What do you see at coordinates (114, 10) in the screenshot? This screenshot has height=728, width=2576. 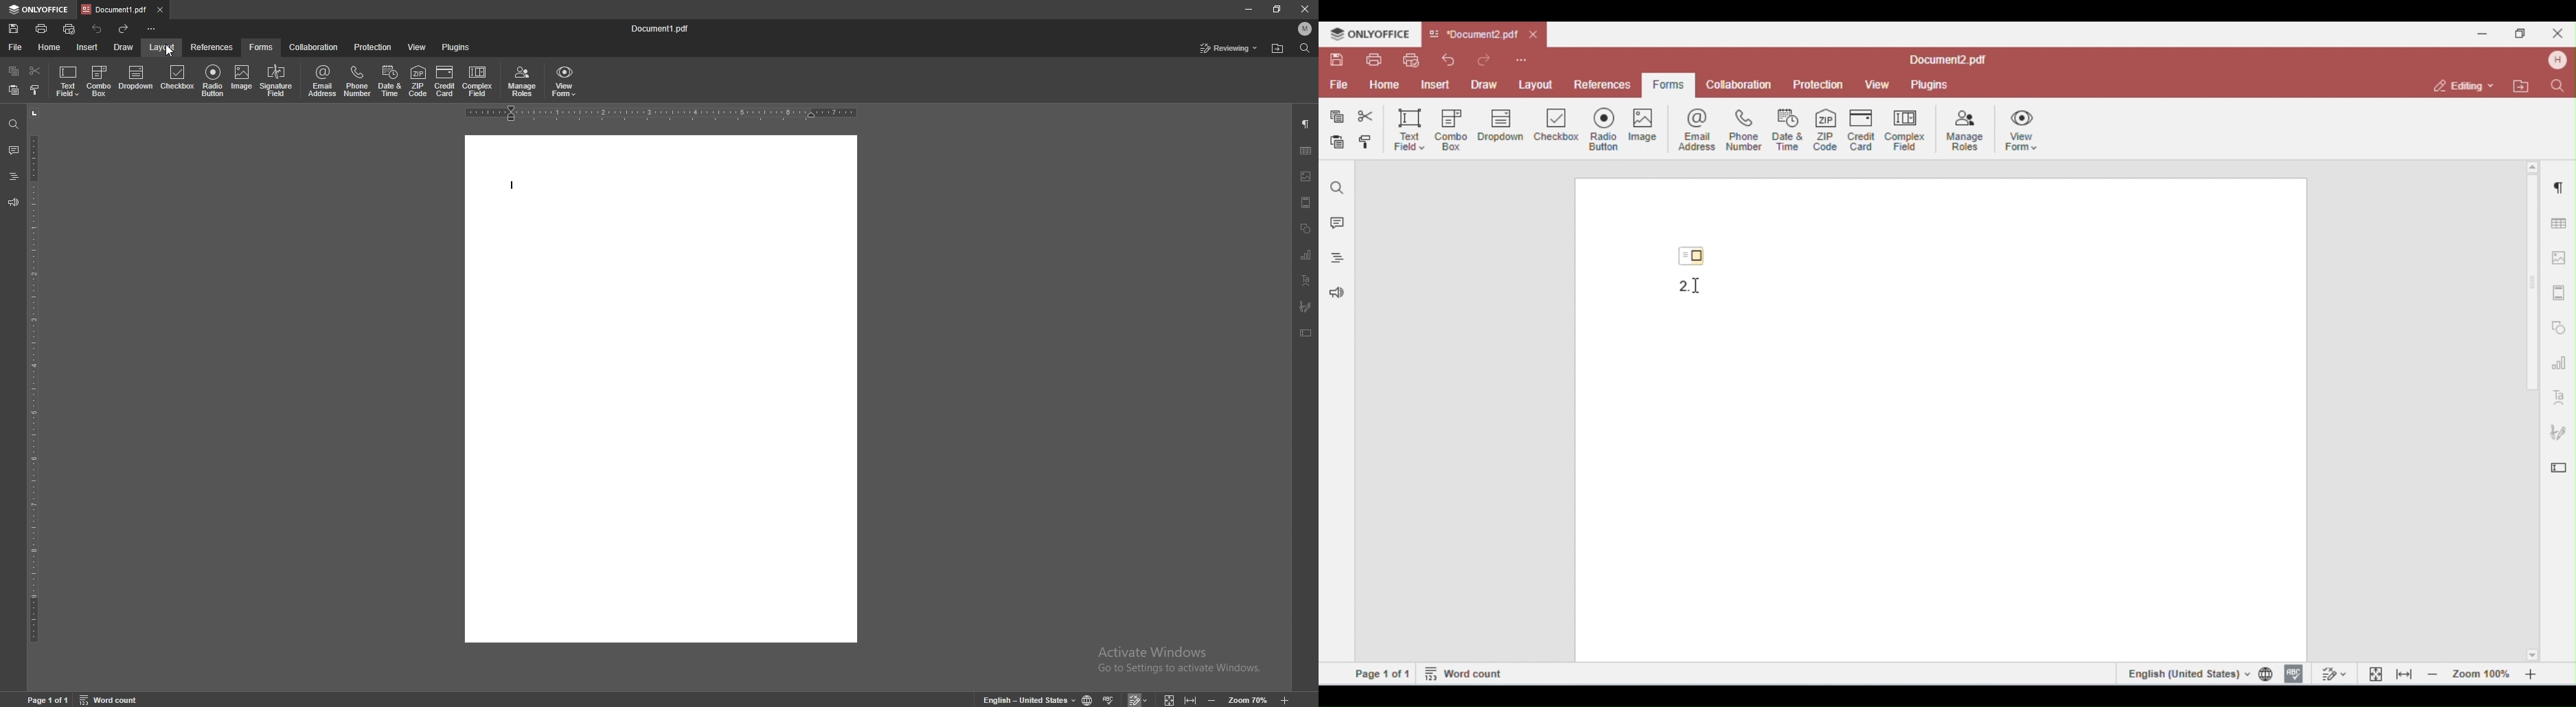 I see `tab` at bounding box center [114, 10].